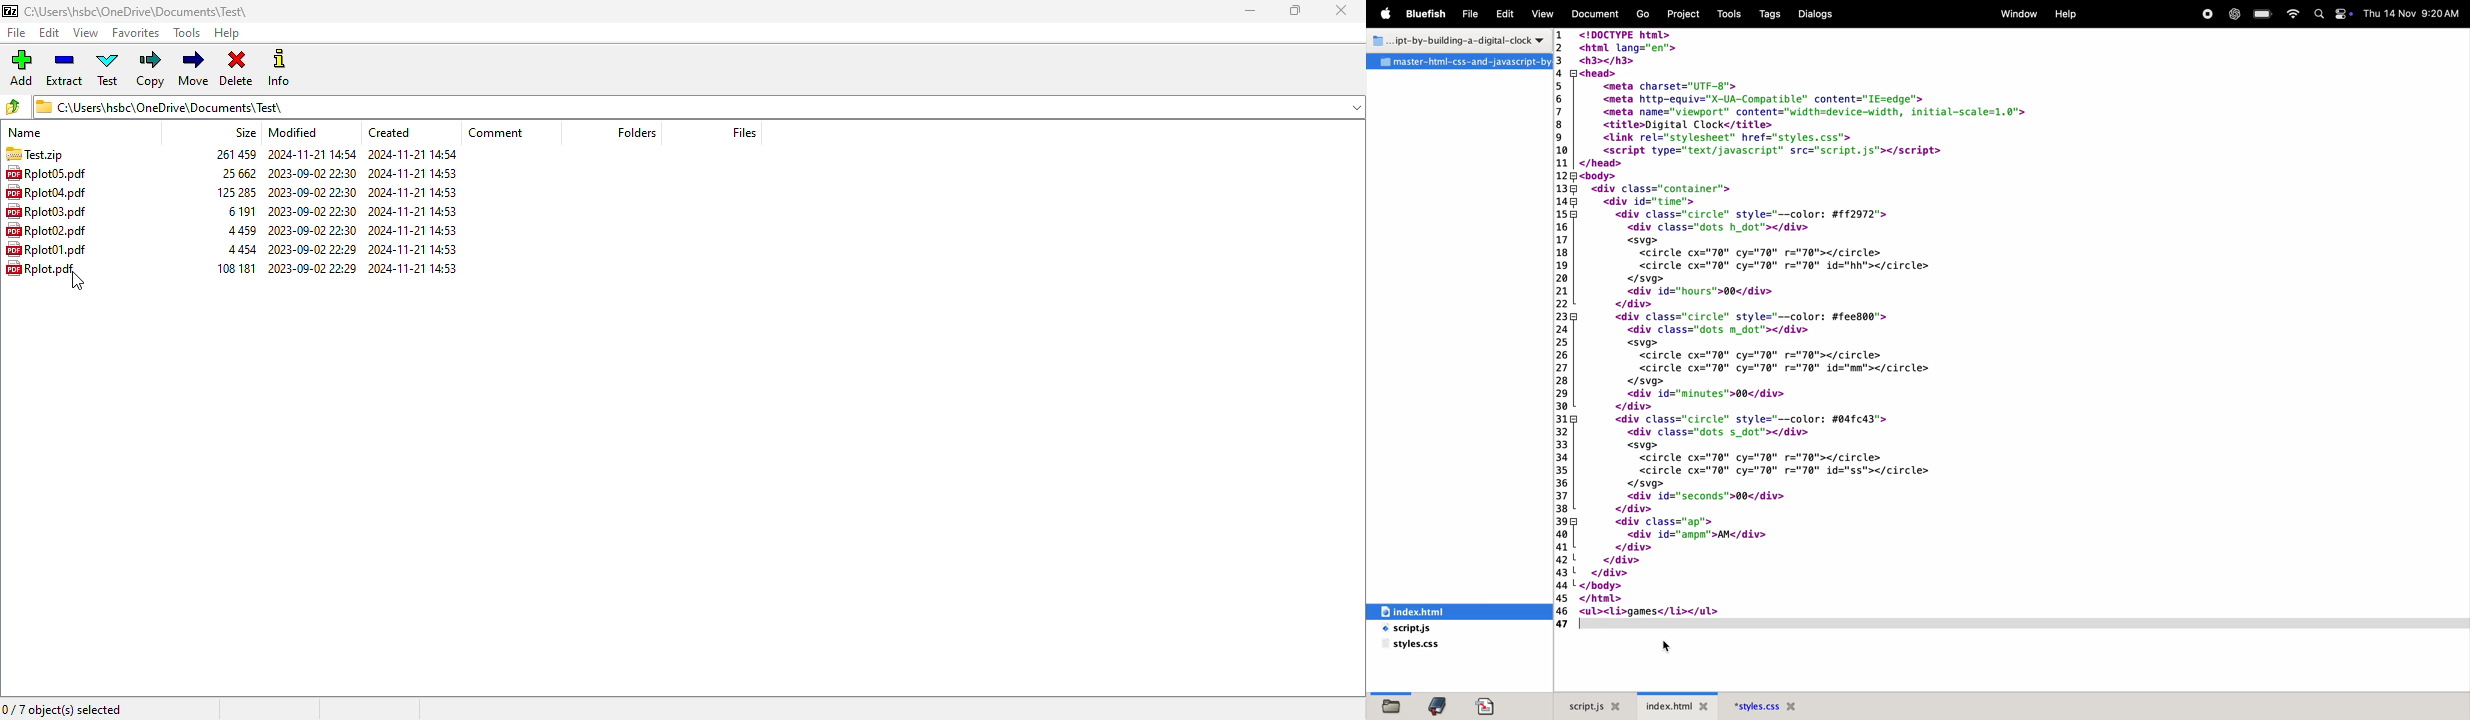 This screenshot has height=728, width=2492. I want to click on 108181, so click(226, 268).